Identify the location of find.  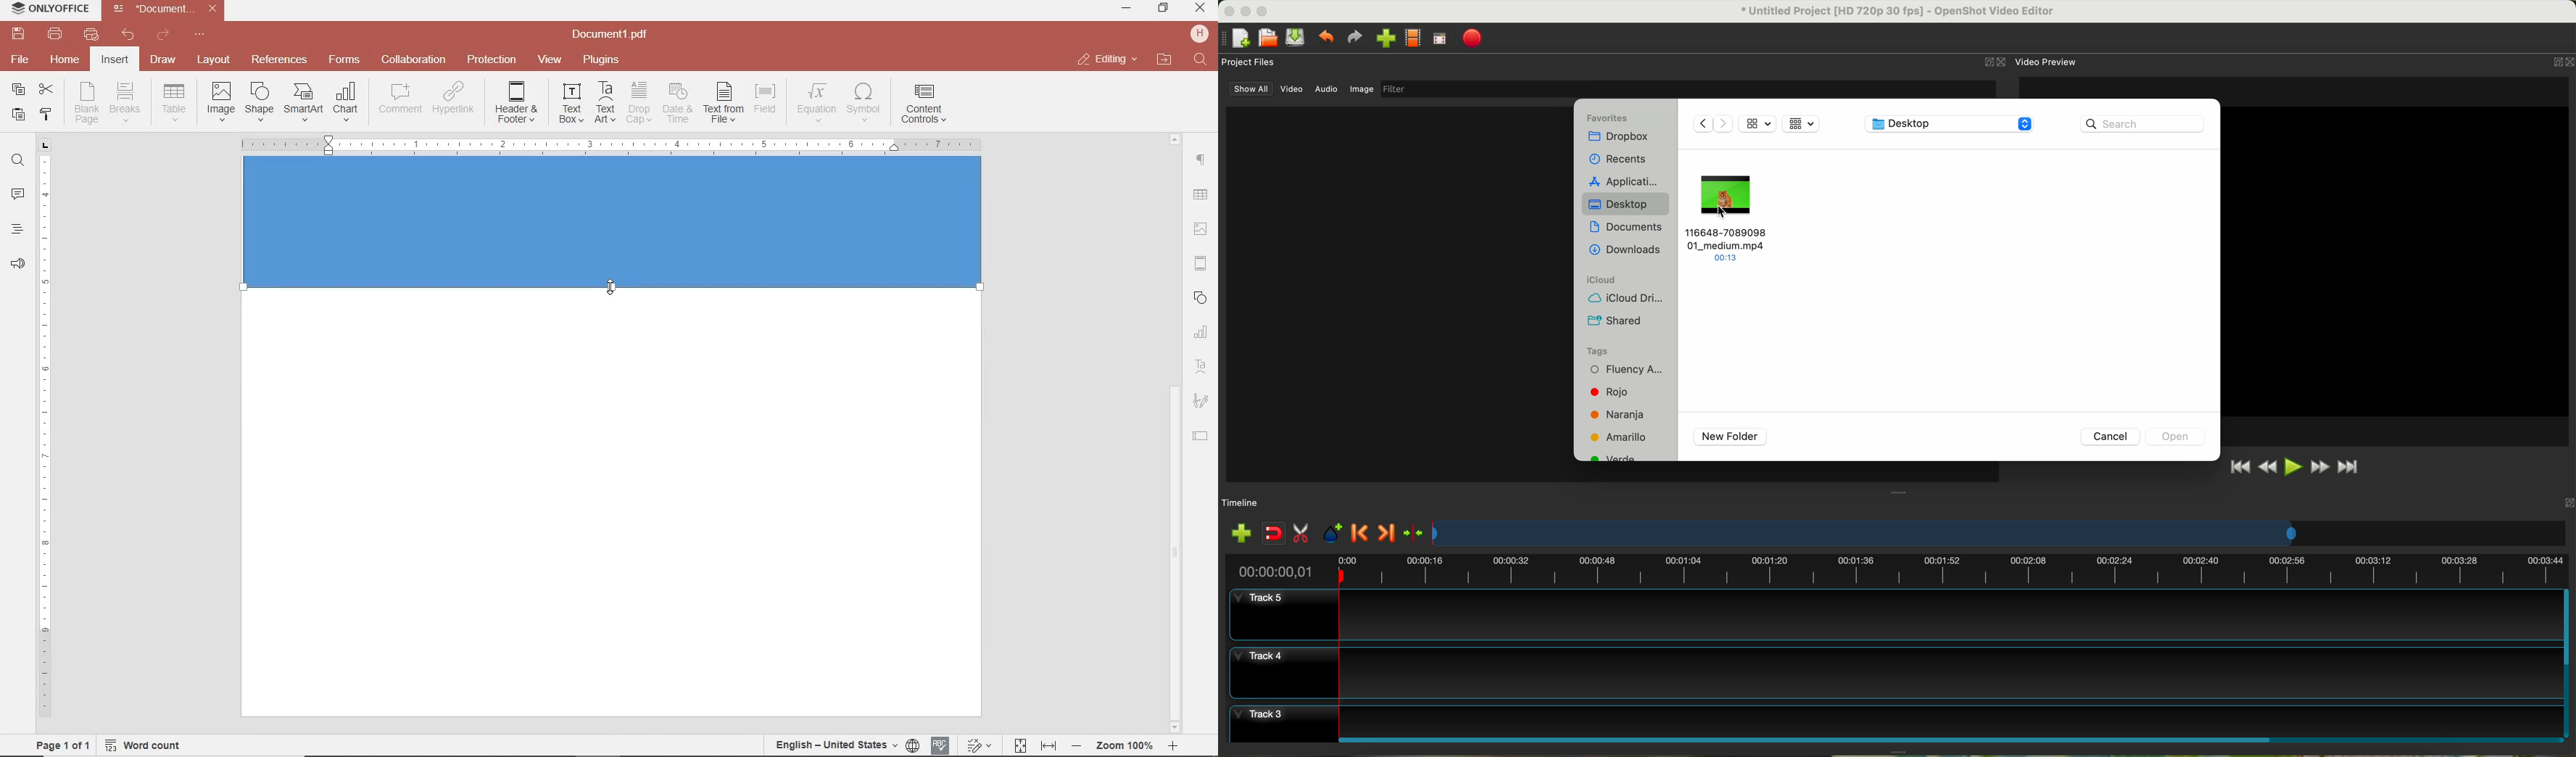
(17, 159).